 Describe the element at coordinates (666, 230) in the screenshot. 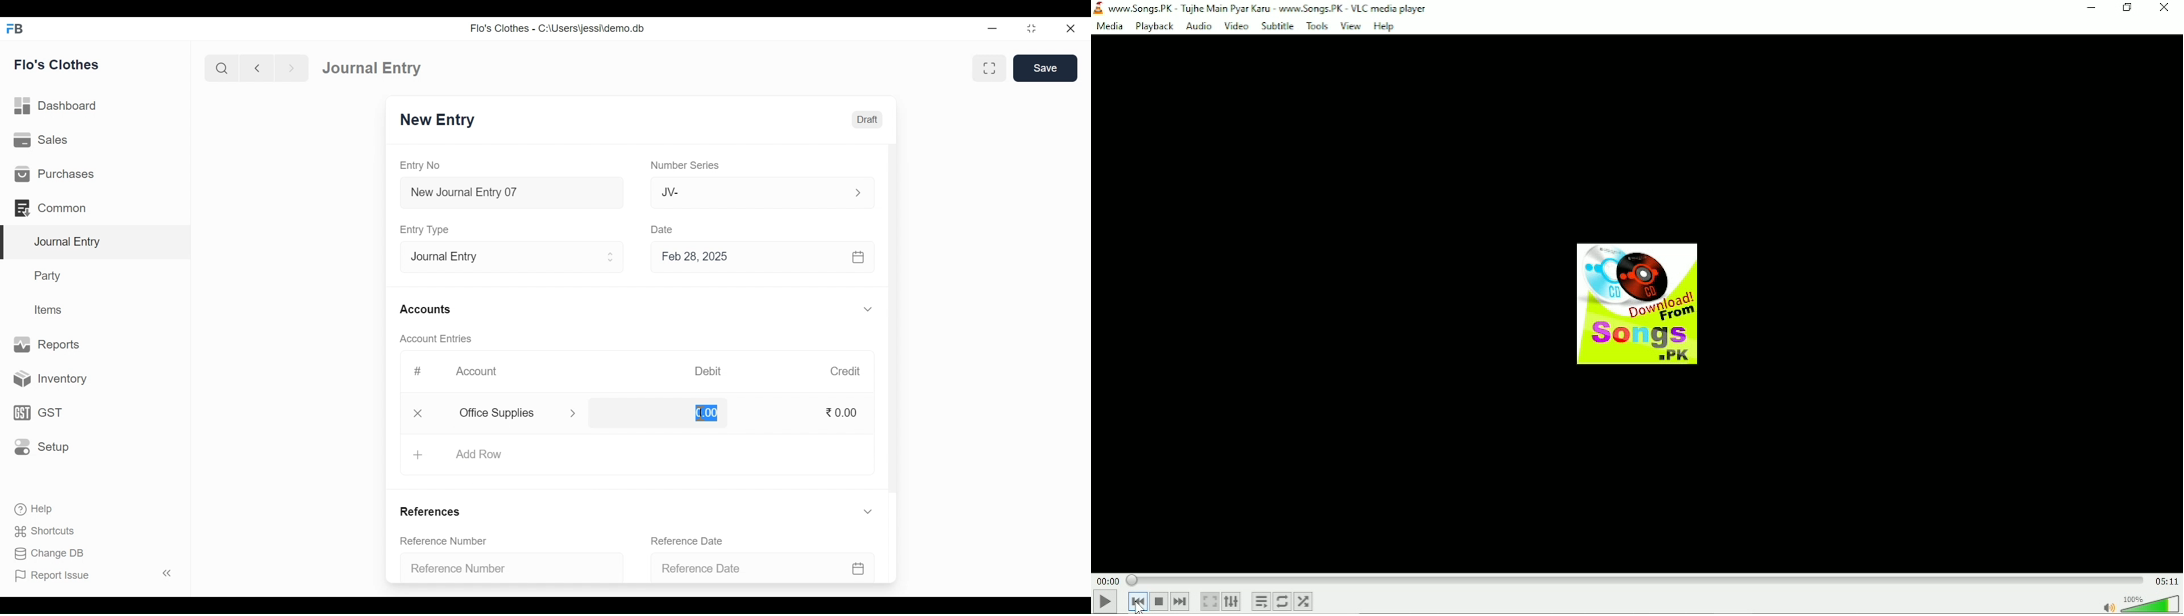

I see `Date` at that location.